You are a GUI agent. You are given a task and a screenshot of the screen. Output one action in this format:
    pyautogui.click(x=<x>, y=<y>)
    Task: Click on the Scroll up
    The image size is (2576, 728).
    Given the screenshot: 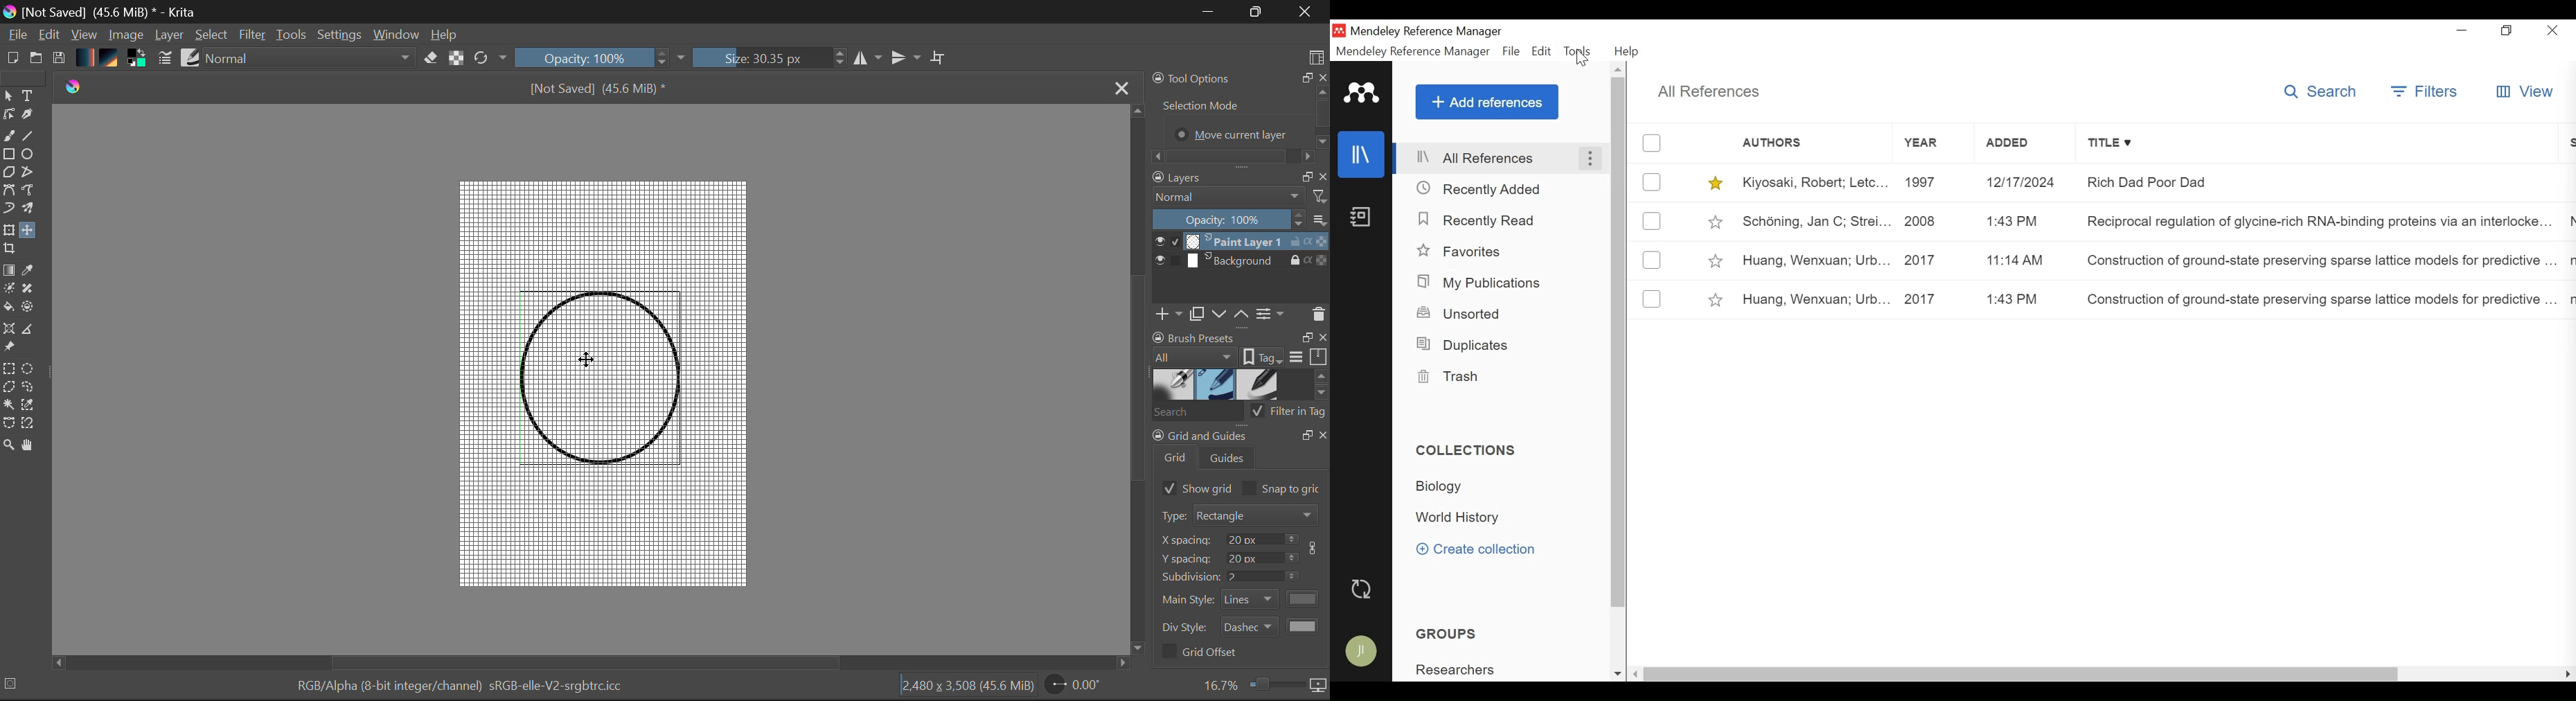 What is the action you would take?
    pyautogui.click(x=1619, y=71)
    